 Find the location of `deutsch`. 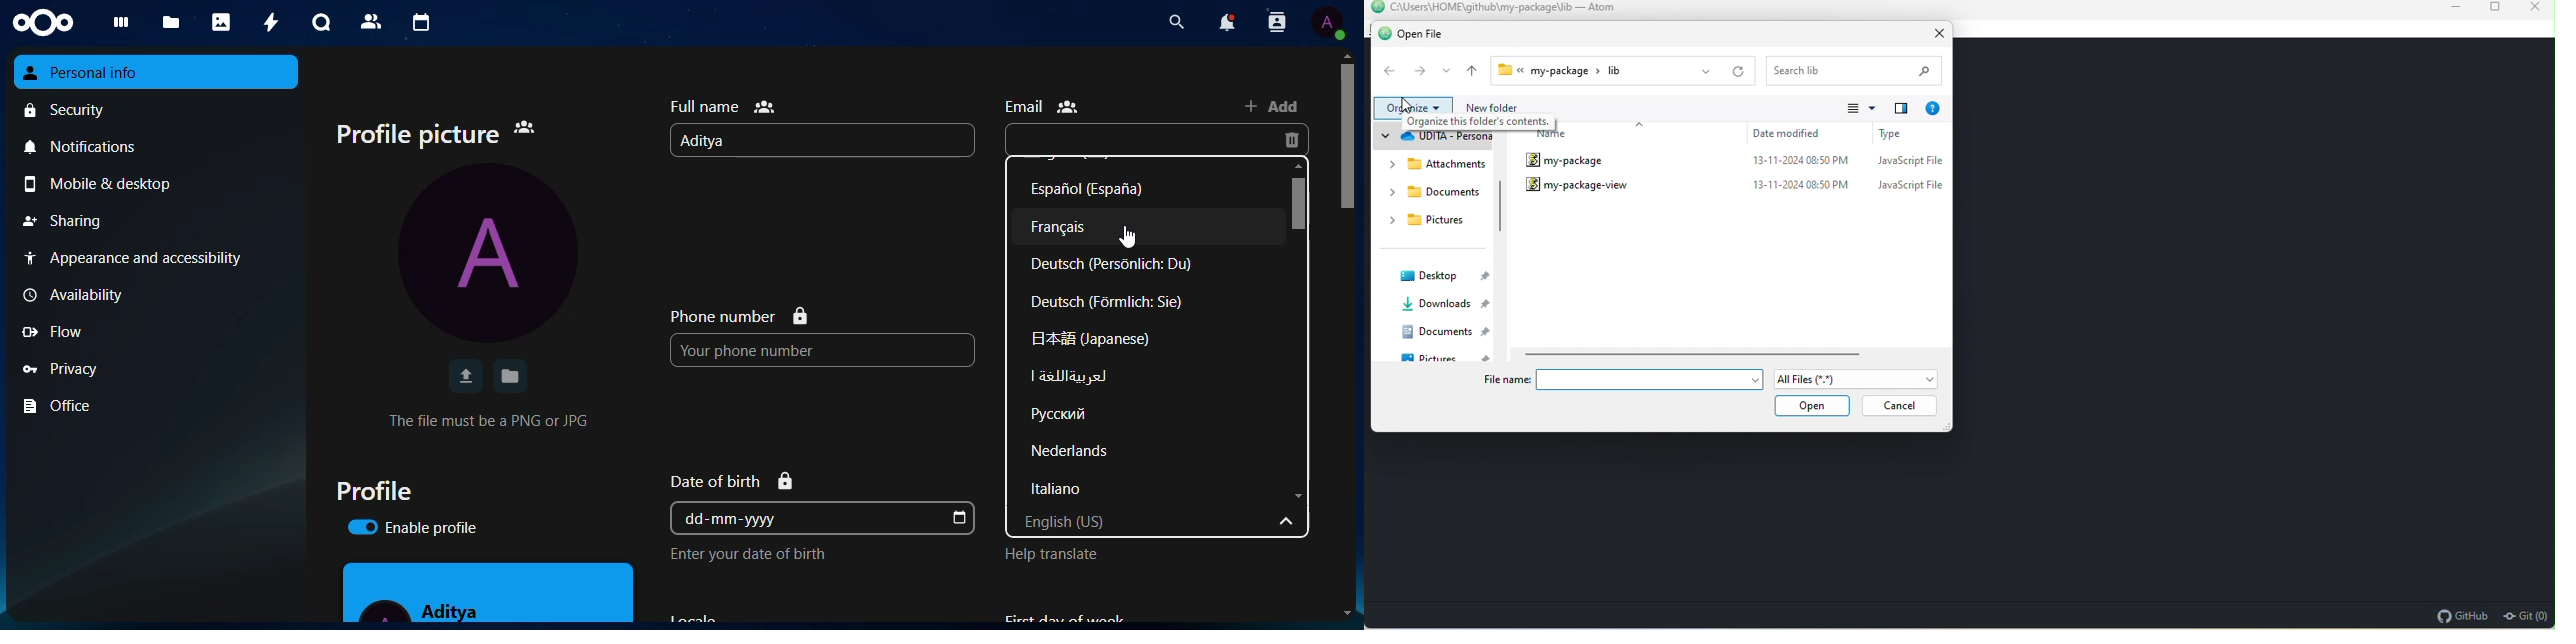

deutsch is located at coordinates (1110, 302).